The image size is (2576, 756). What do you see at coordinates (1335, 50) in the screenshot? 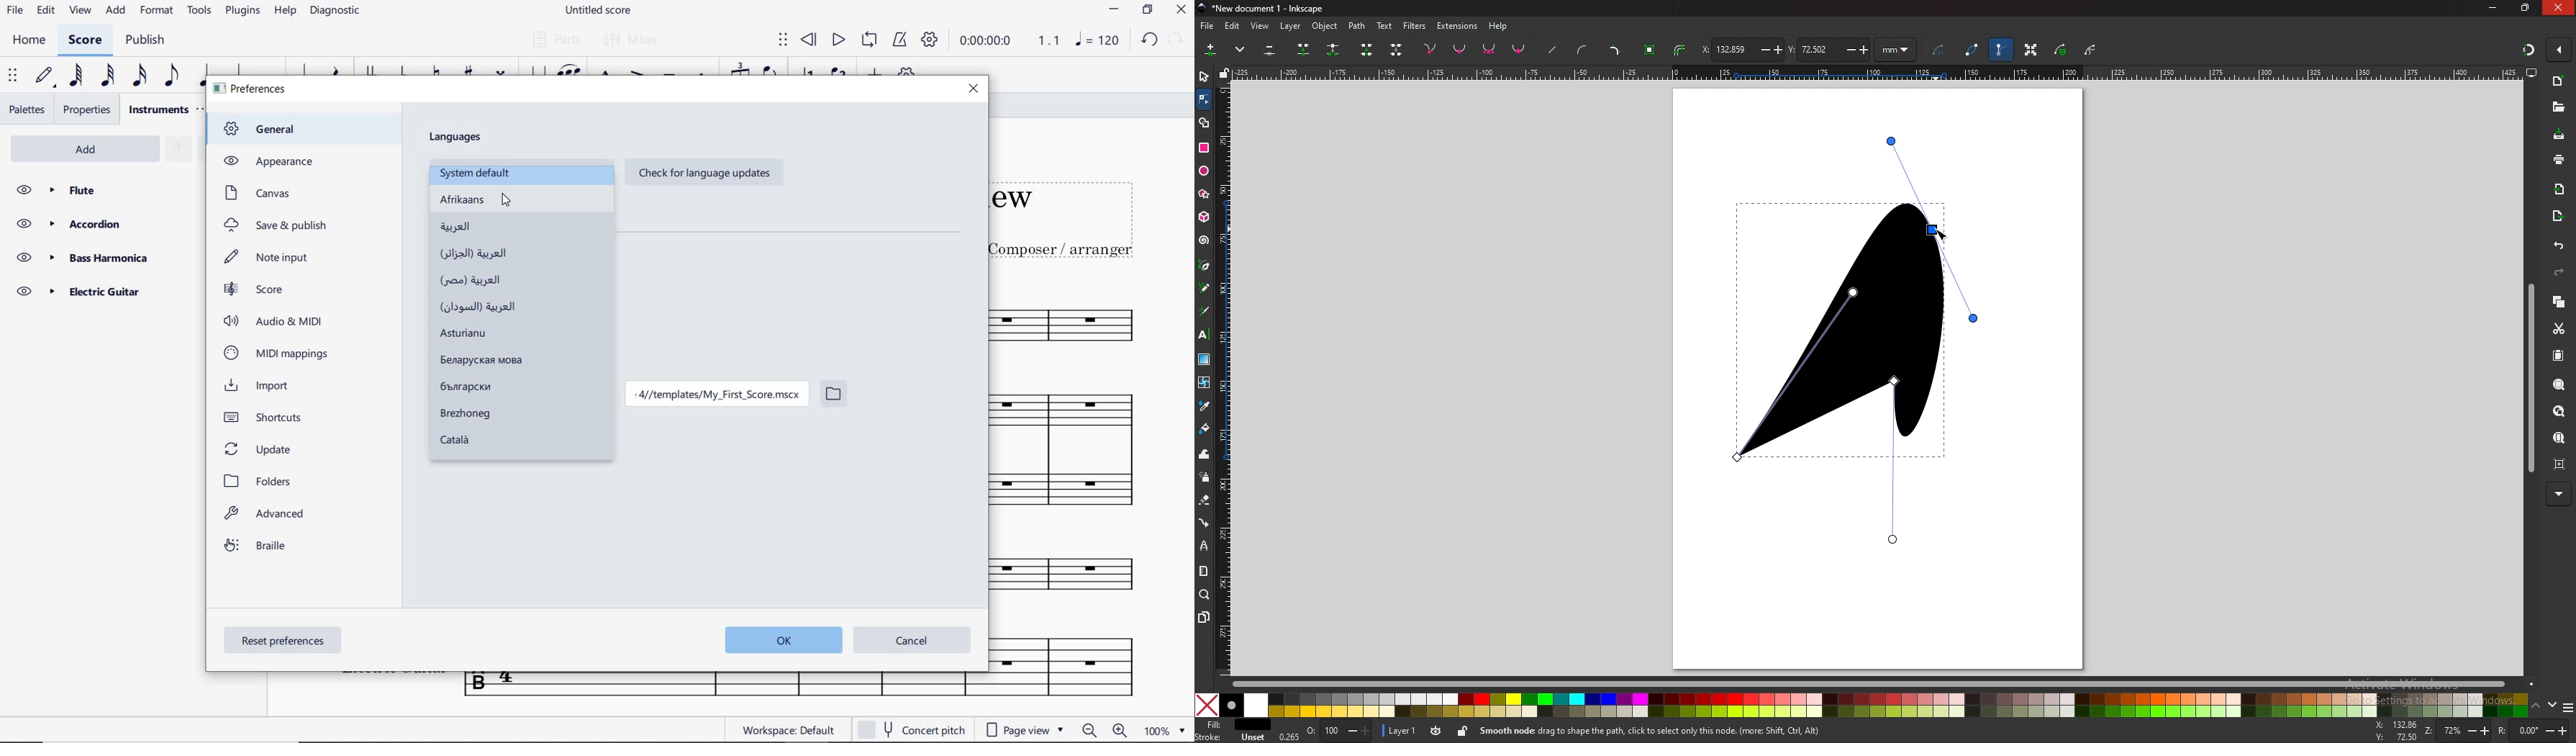
I see `break paths` at bounding box center [1335, 50].